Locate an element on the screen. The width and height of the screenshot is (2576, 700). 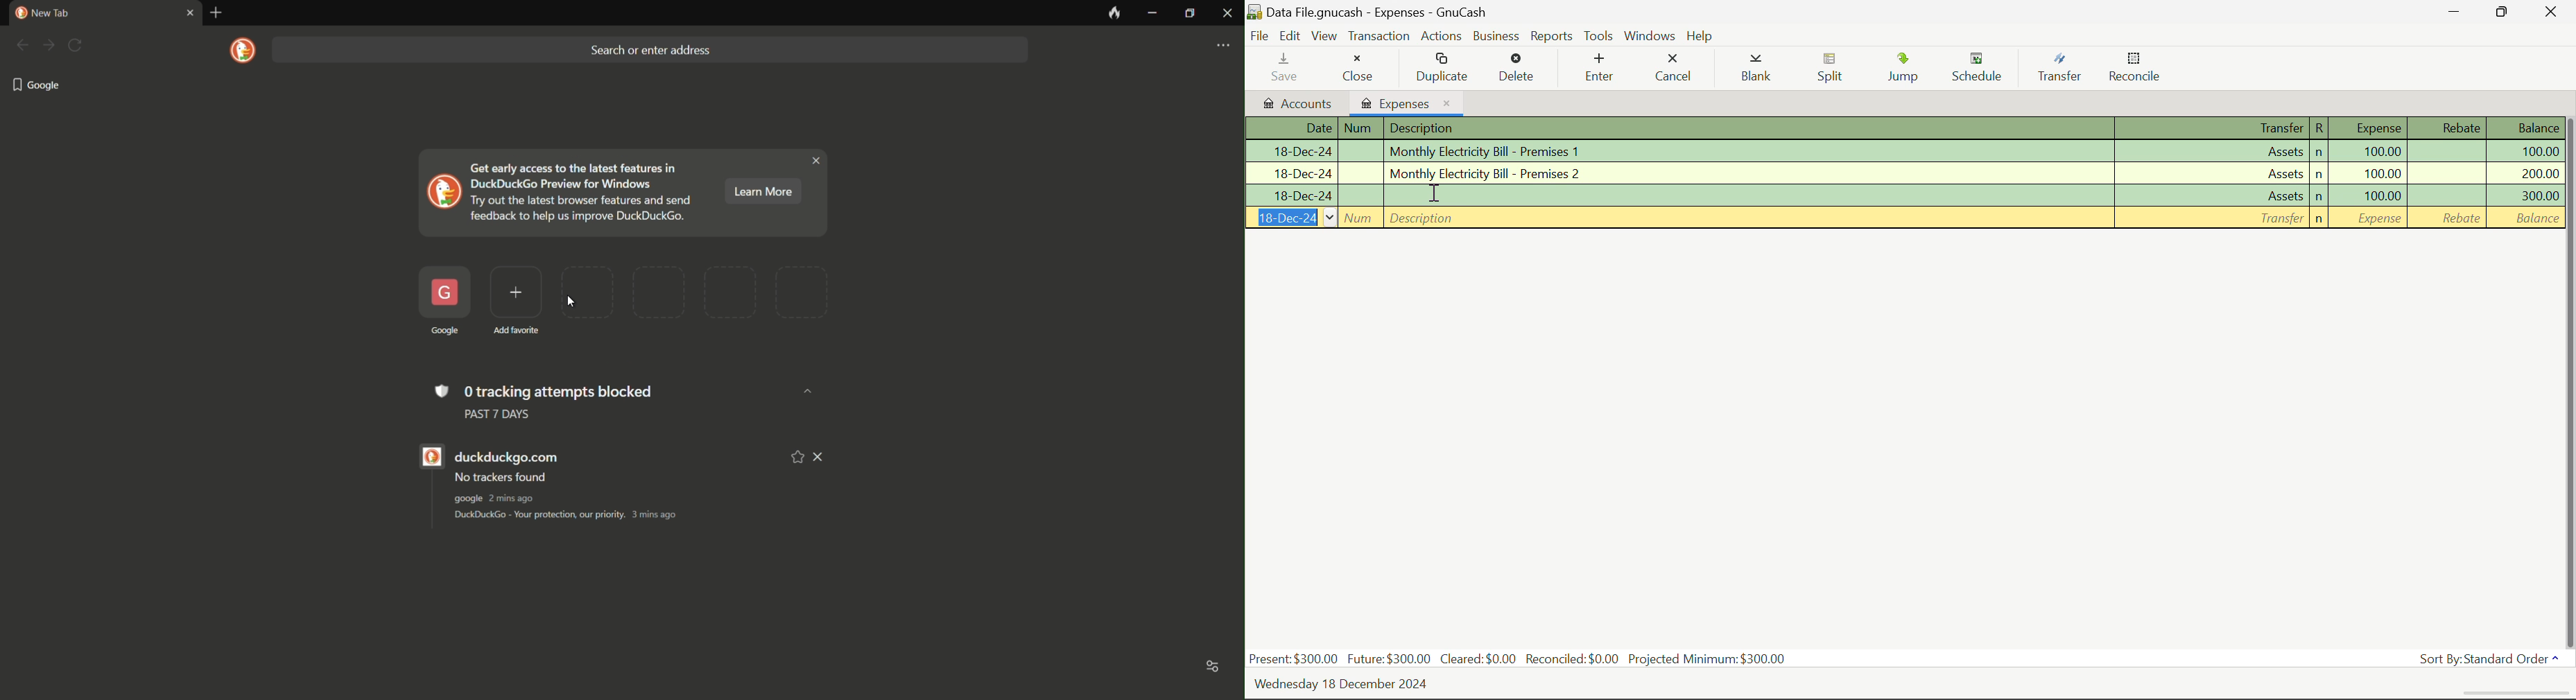
Close Window is located at coordinates (2551, 12).